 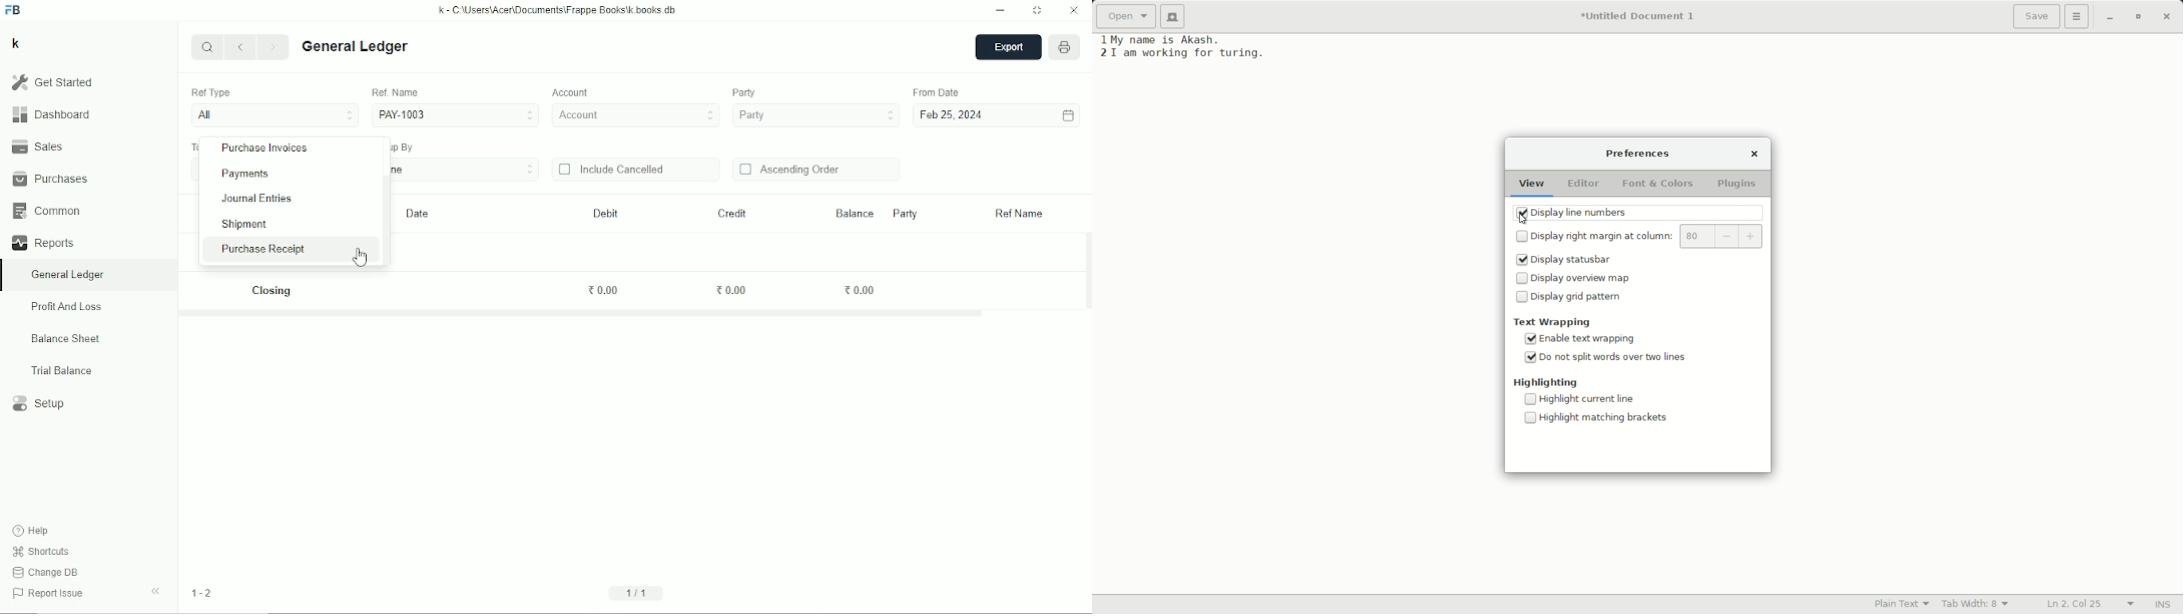 I want to click on Party, so click(x=904, y=213).